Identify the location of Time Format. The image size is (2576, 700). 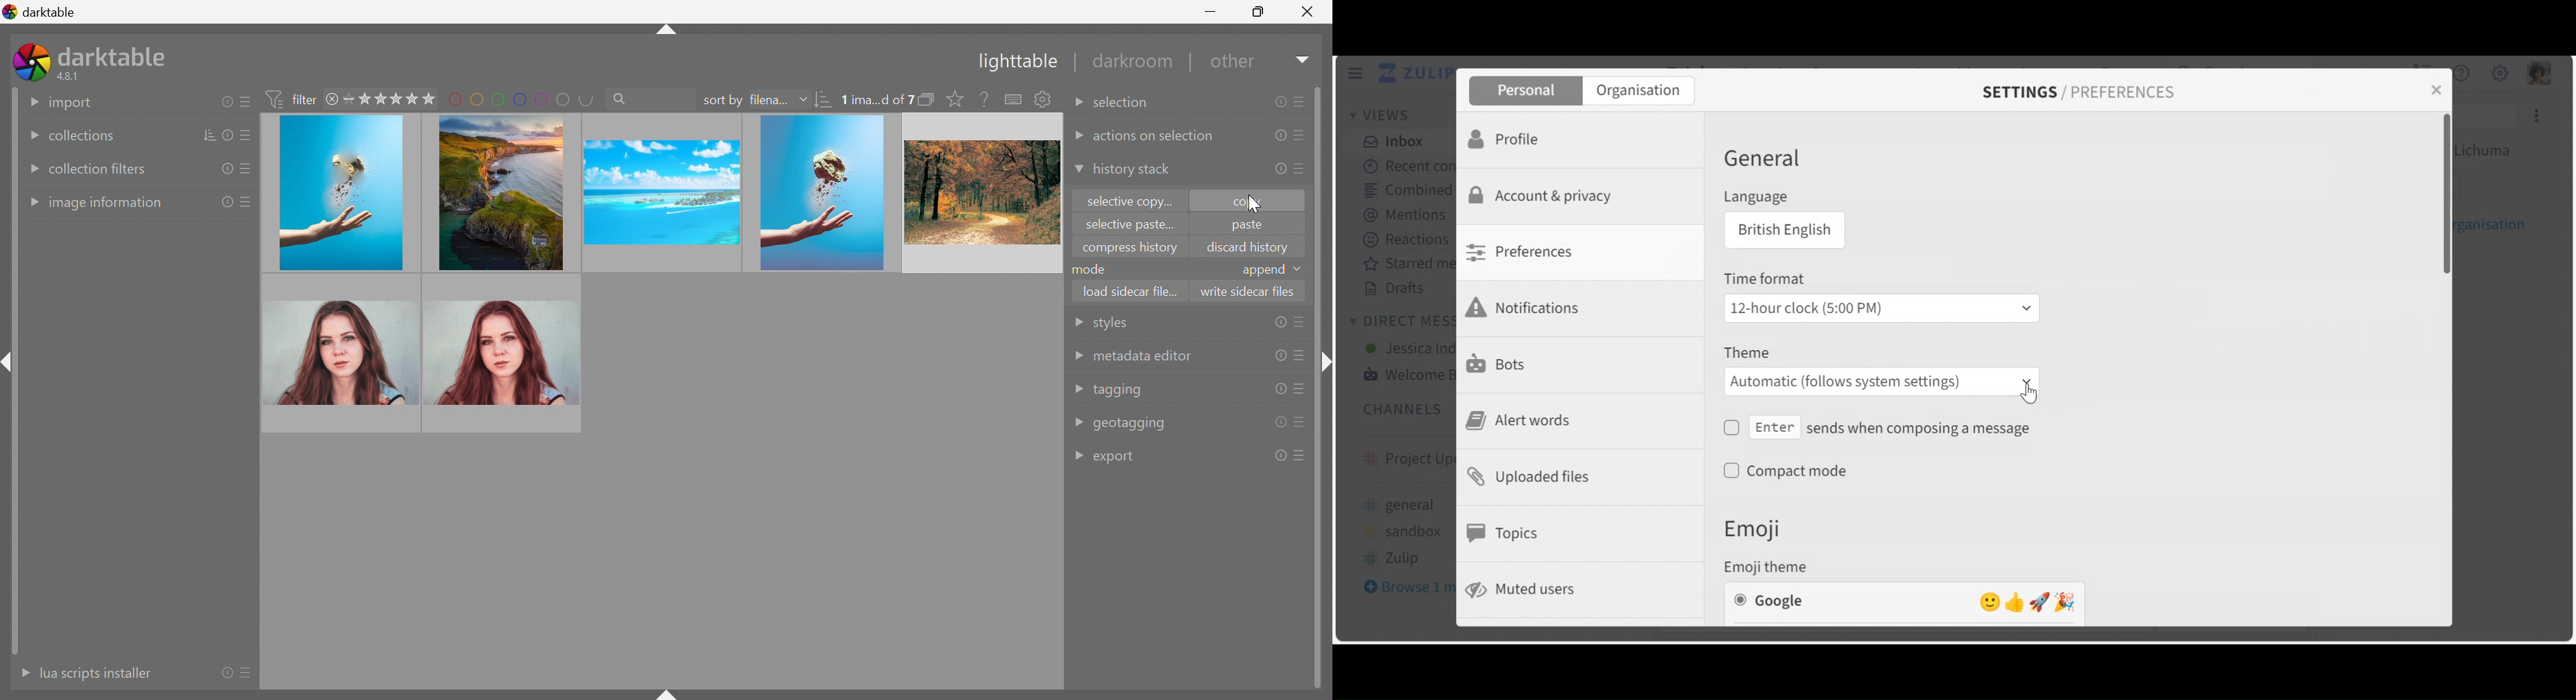
(1767, 279).